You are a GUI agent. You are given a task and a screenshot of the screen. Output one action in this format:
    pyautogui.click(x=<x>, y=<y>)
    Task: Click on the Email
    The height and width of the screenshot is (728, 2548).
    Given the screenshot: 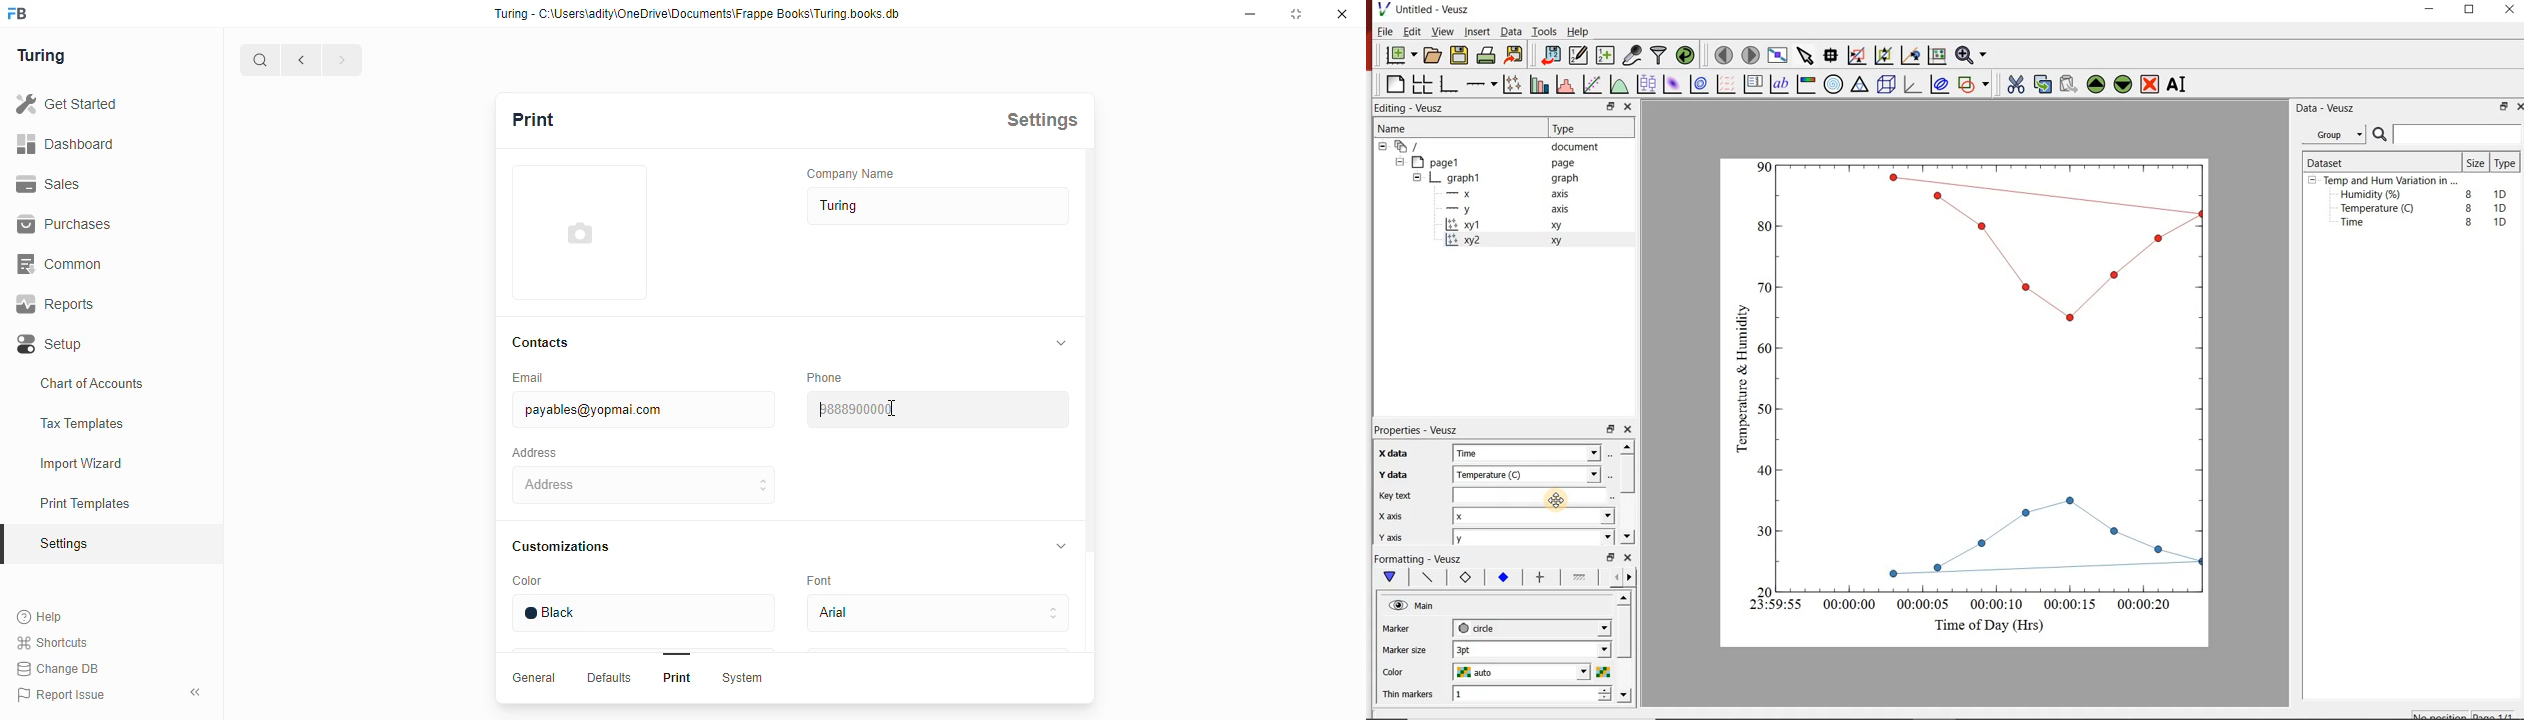 What is the action you would take?
    pyautogui.click(x=542, y=378)
    